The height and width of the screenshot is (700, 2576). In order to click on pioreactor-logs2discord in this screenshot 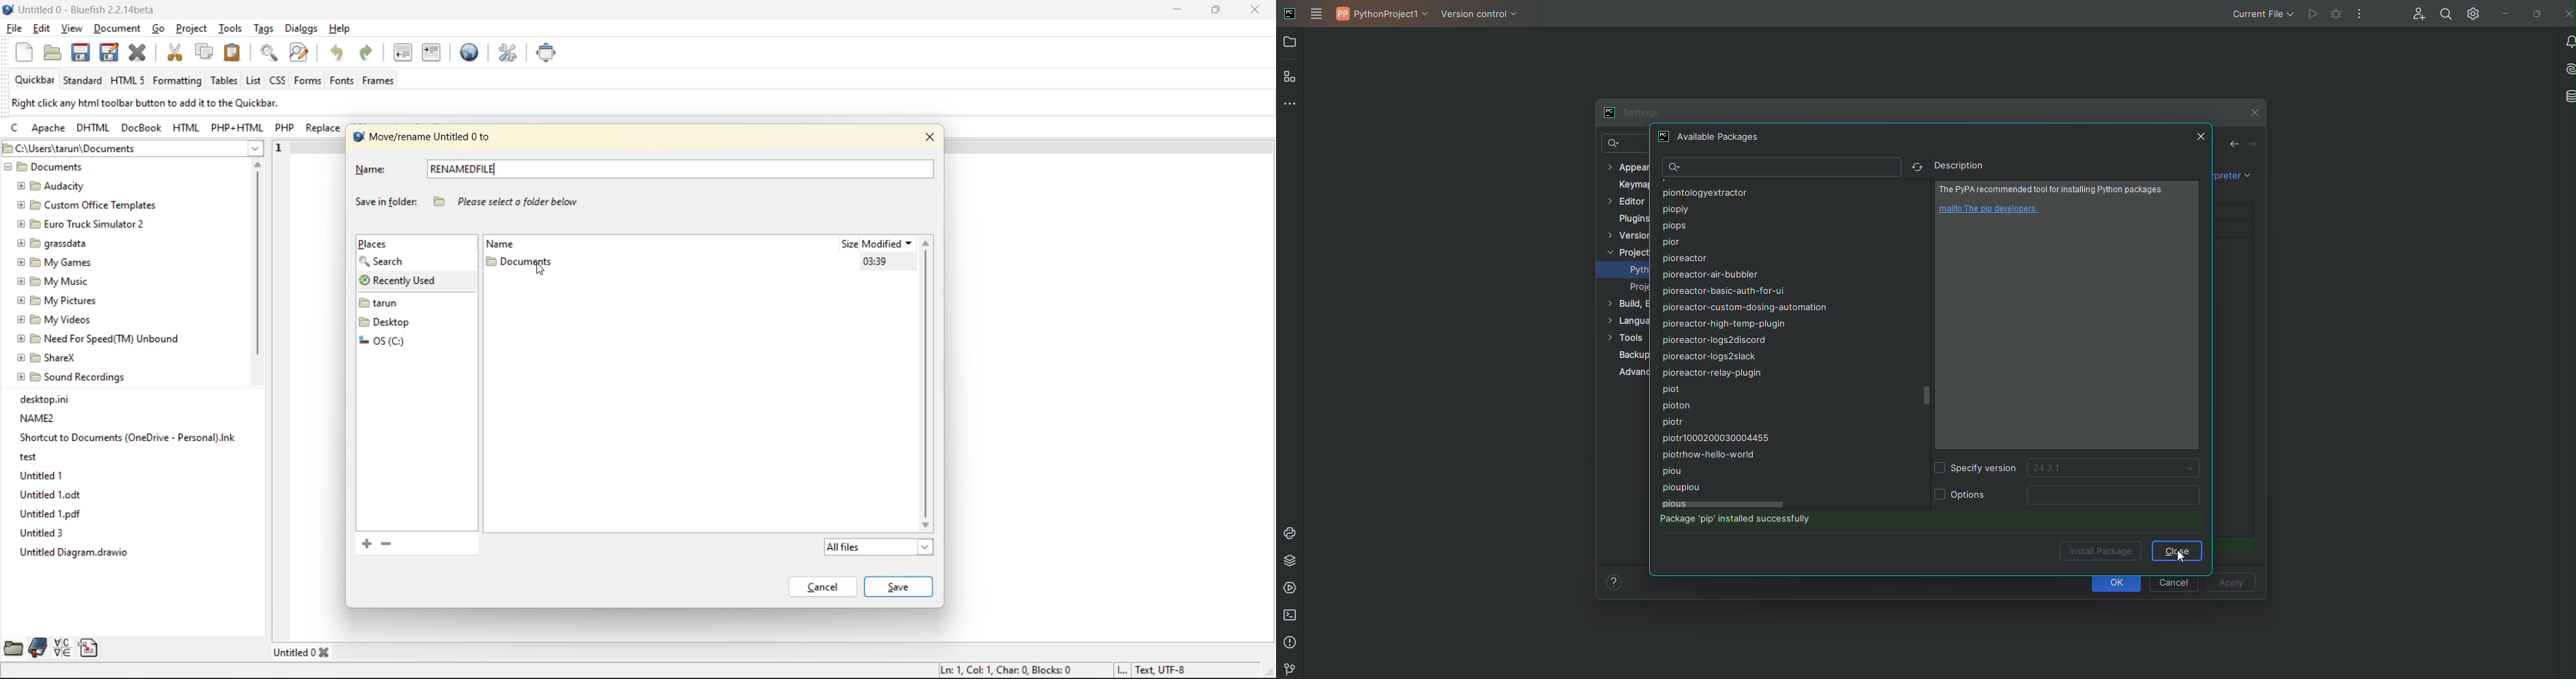, I will do `click(1713, 341)`.